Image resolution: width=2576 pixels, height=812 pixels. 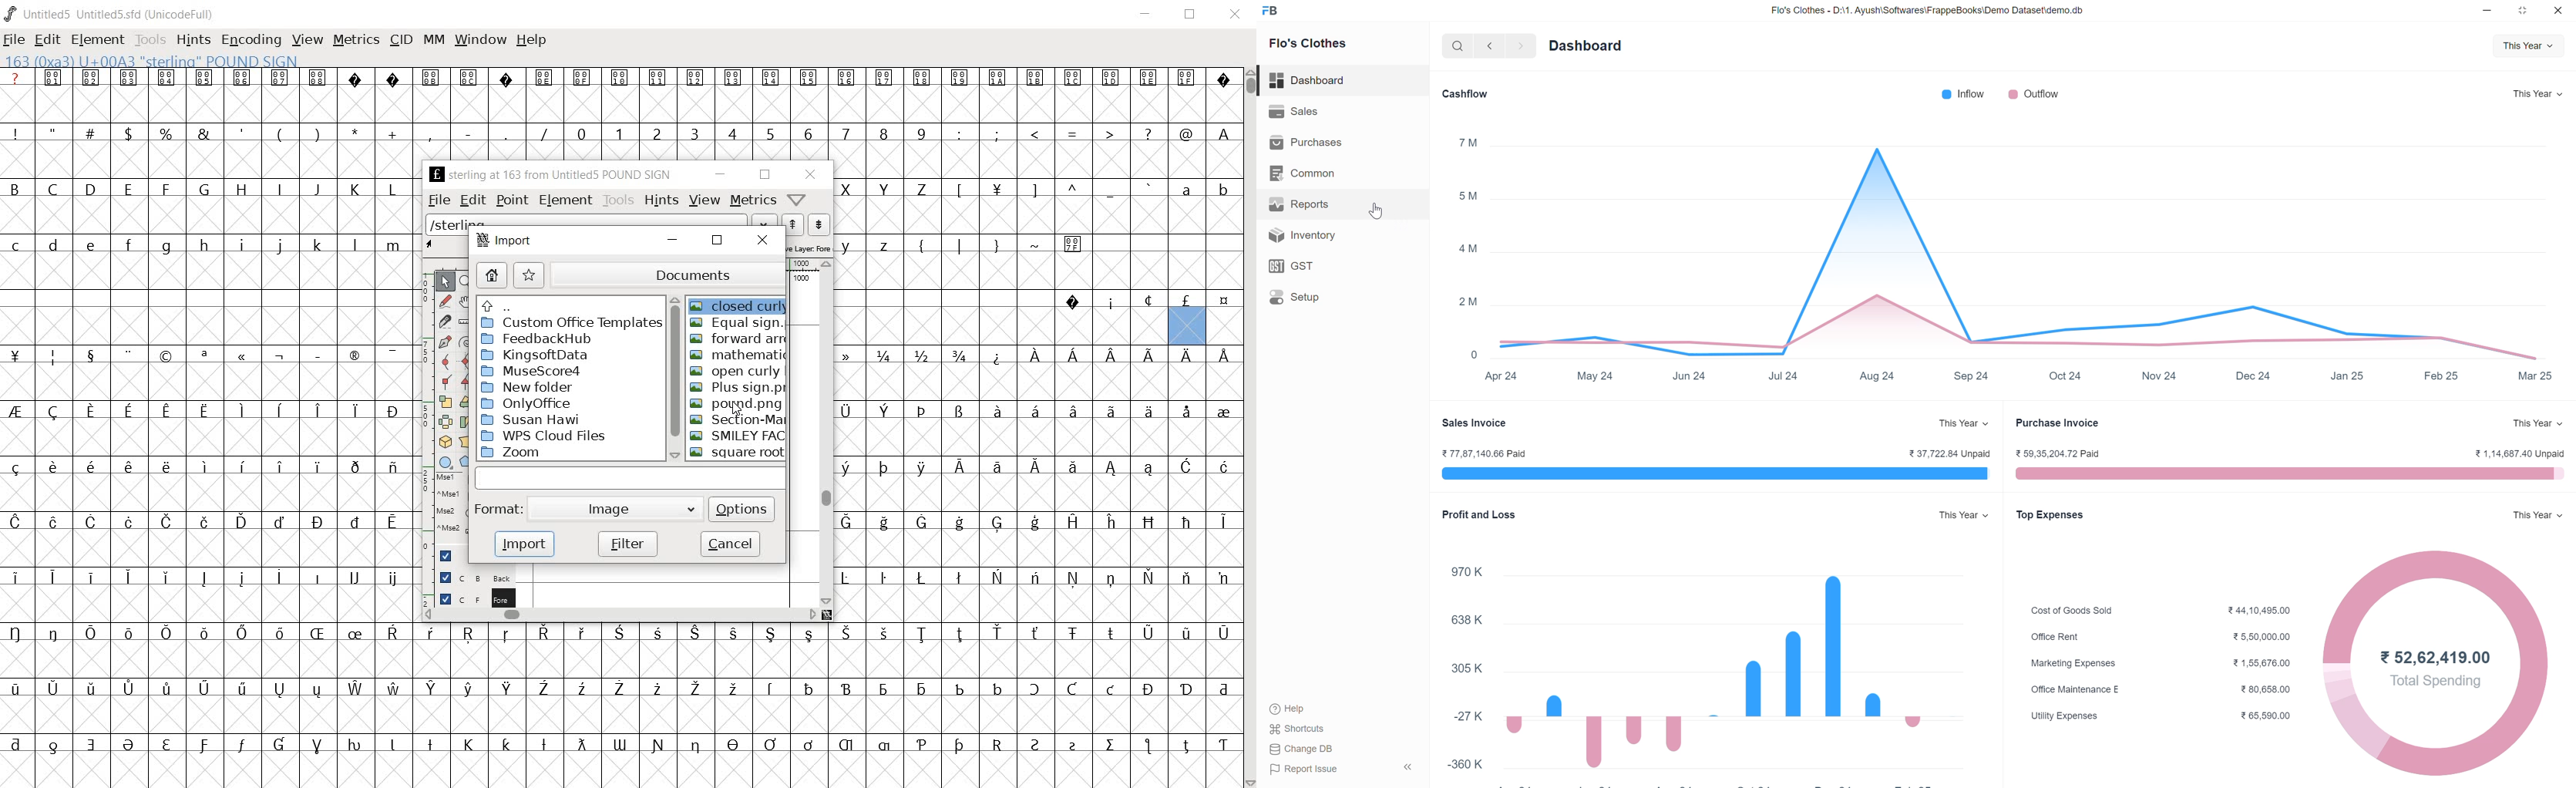 I want to click on close, so click(x=809, y=174).